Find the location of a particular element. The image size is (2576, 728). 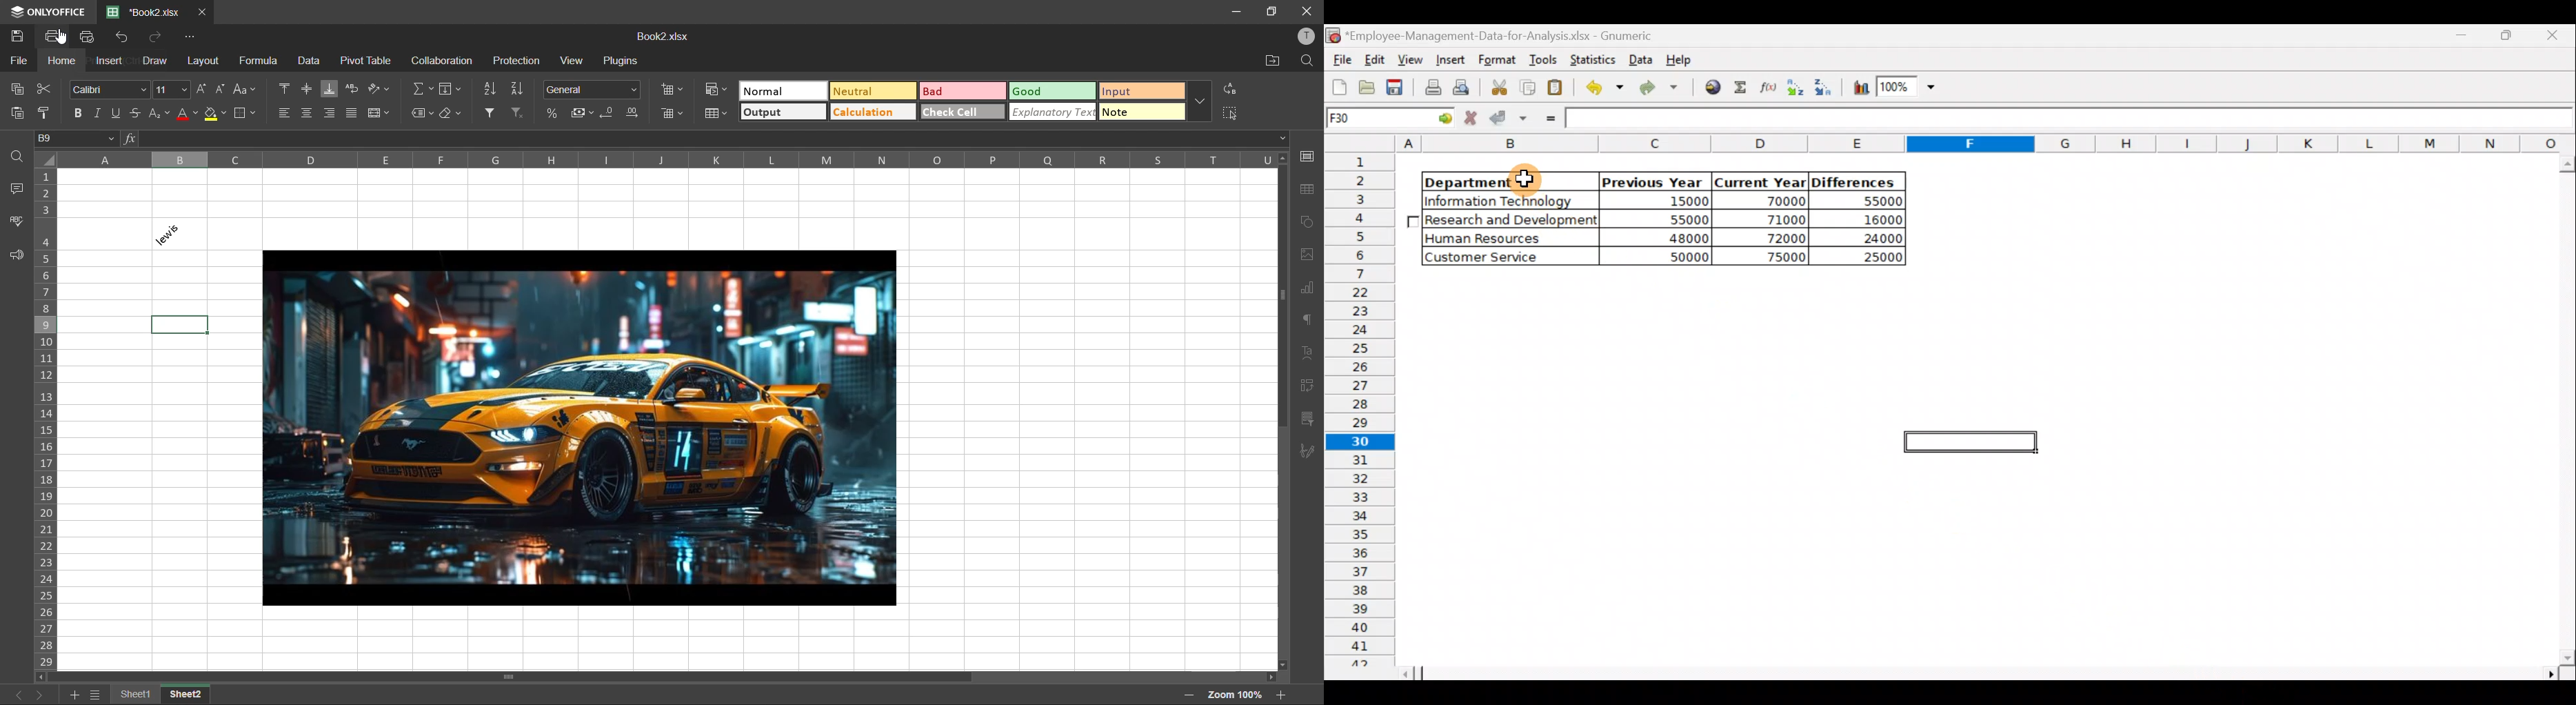

72000 is located at coordinates (1775, 238).